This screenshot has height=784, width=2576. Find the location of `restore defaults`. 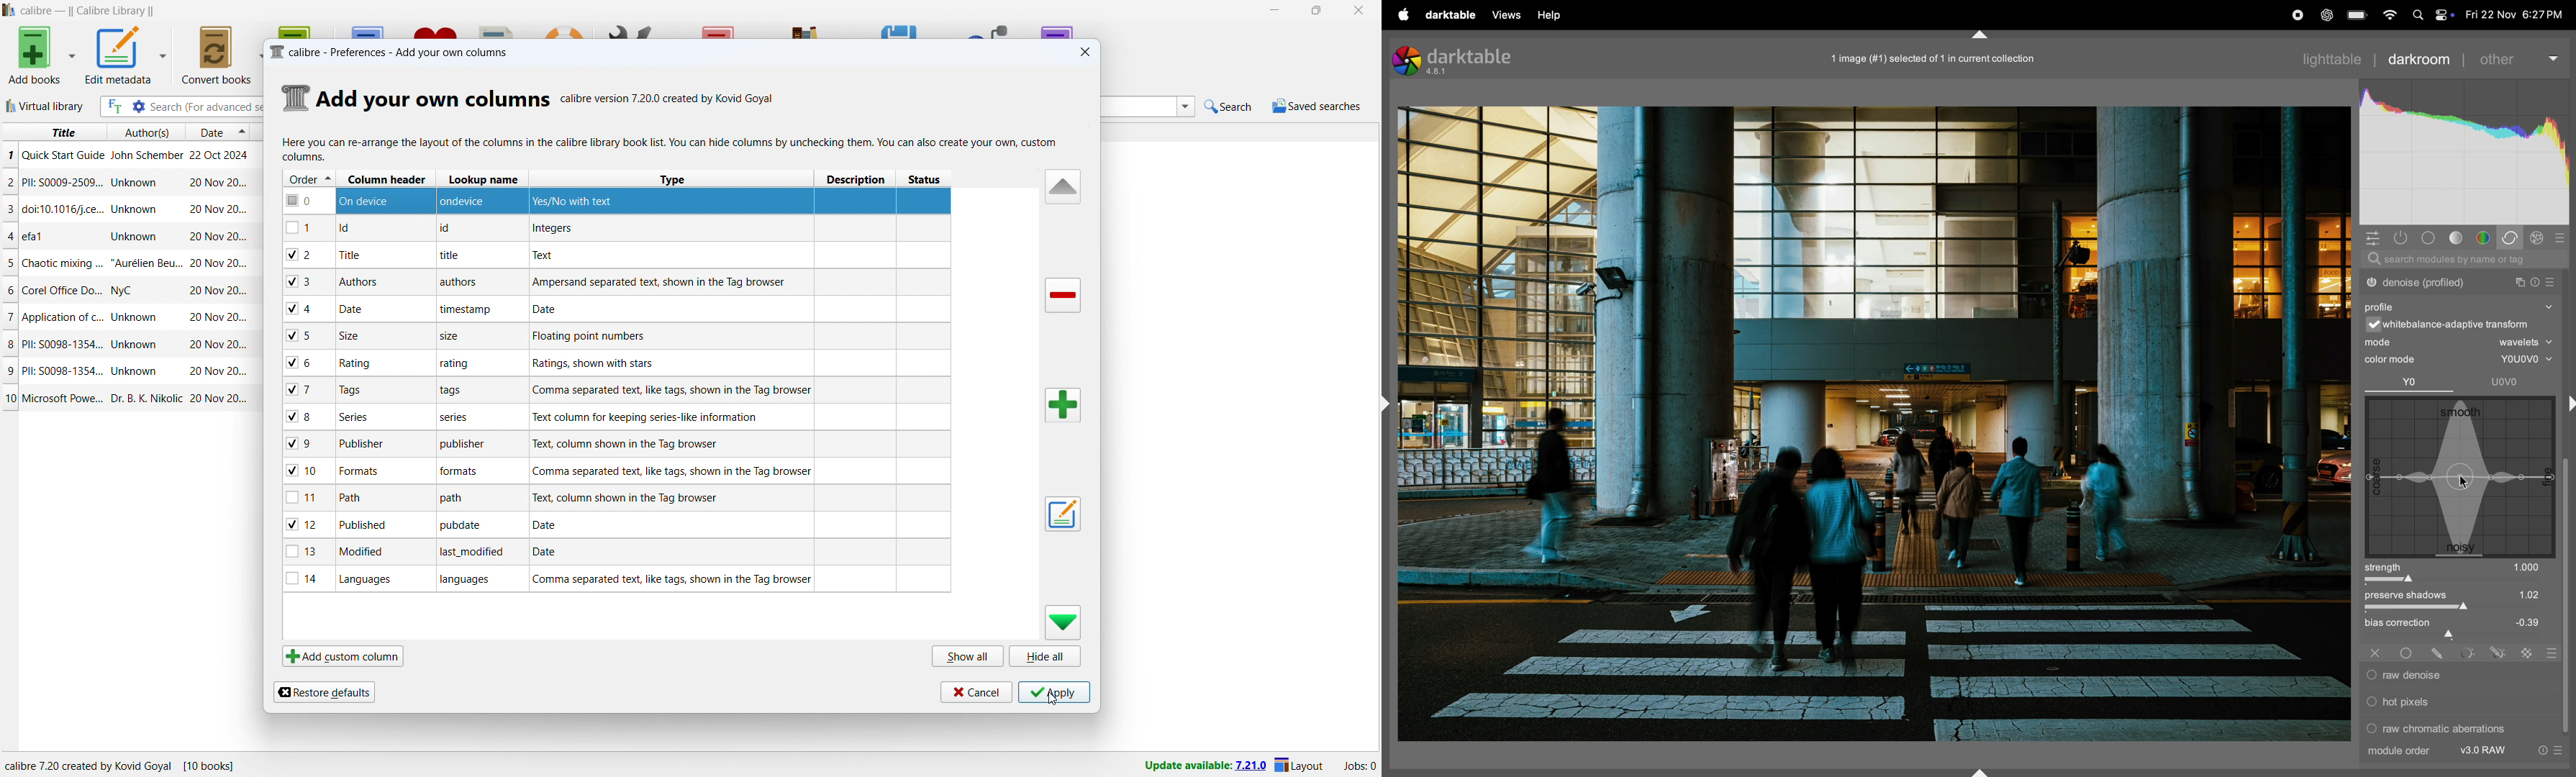

restore defaults is located at coordinates (323, 692).